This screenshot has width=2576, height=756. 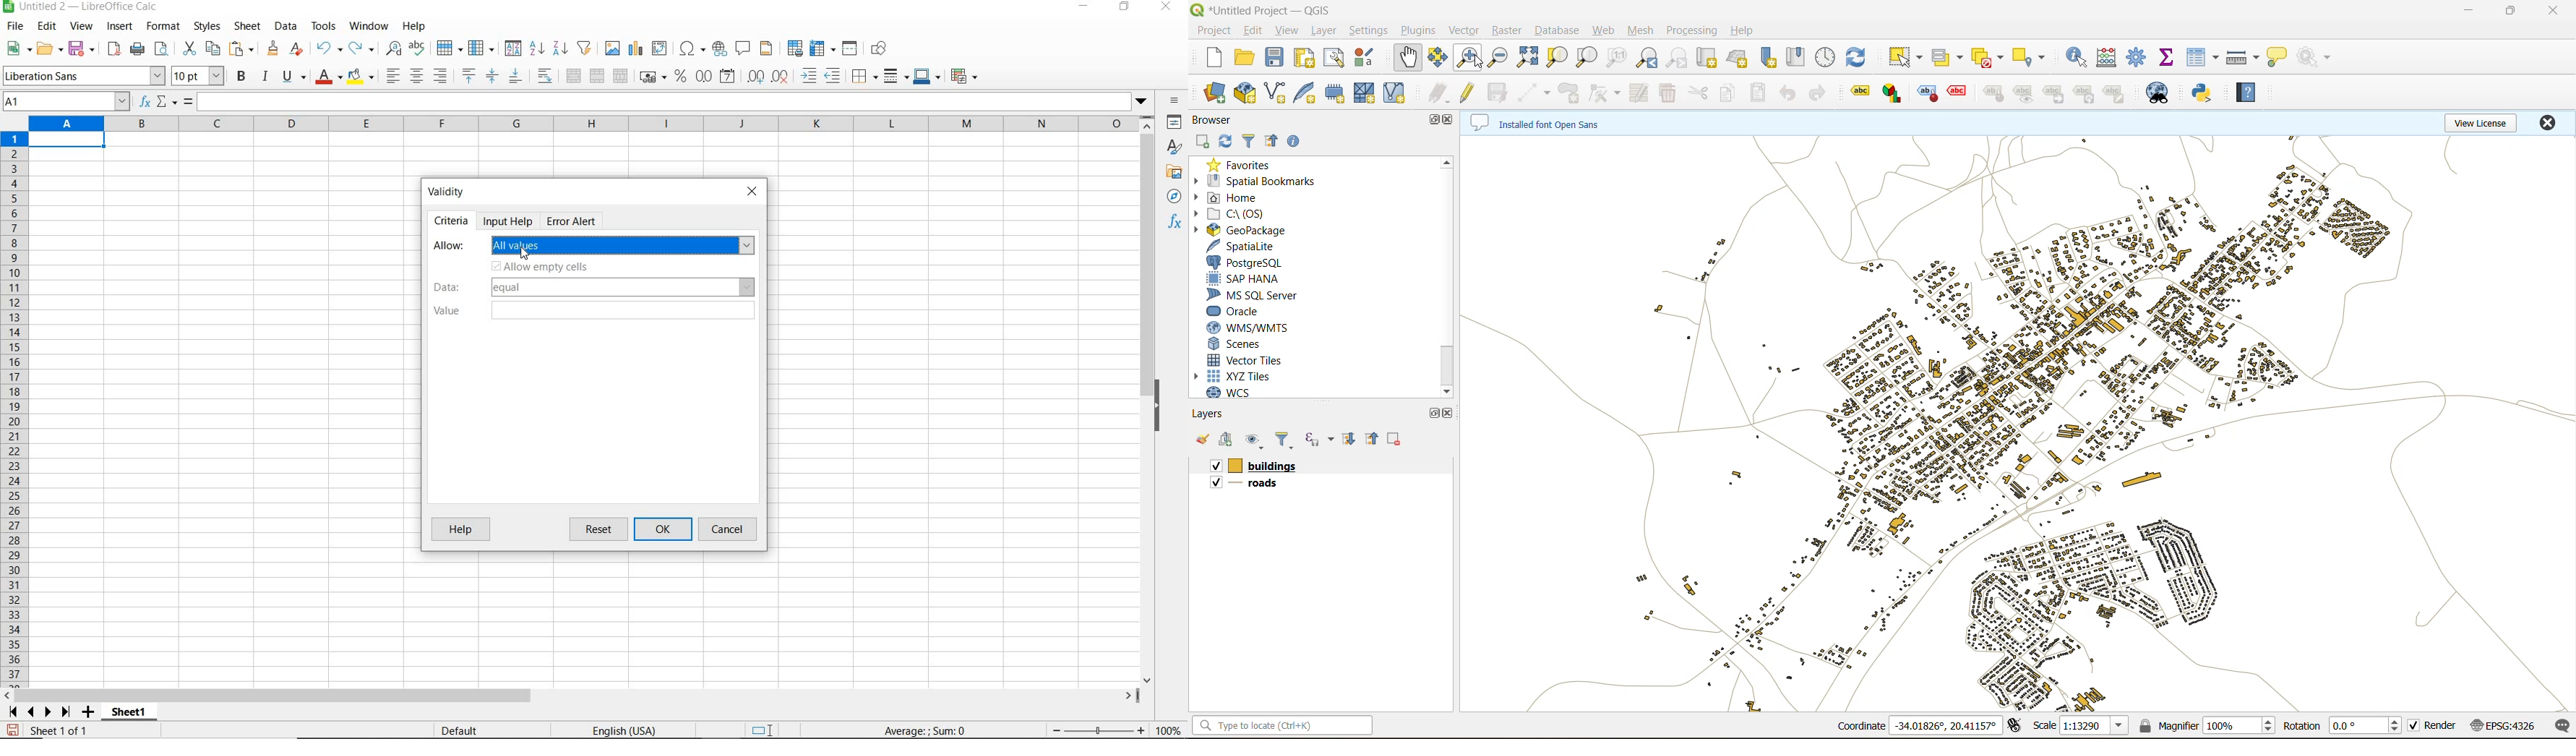 I want to click on columns, so click(x=582, y=125).